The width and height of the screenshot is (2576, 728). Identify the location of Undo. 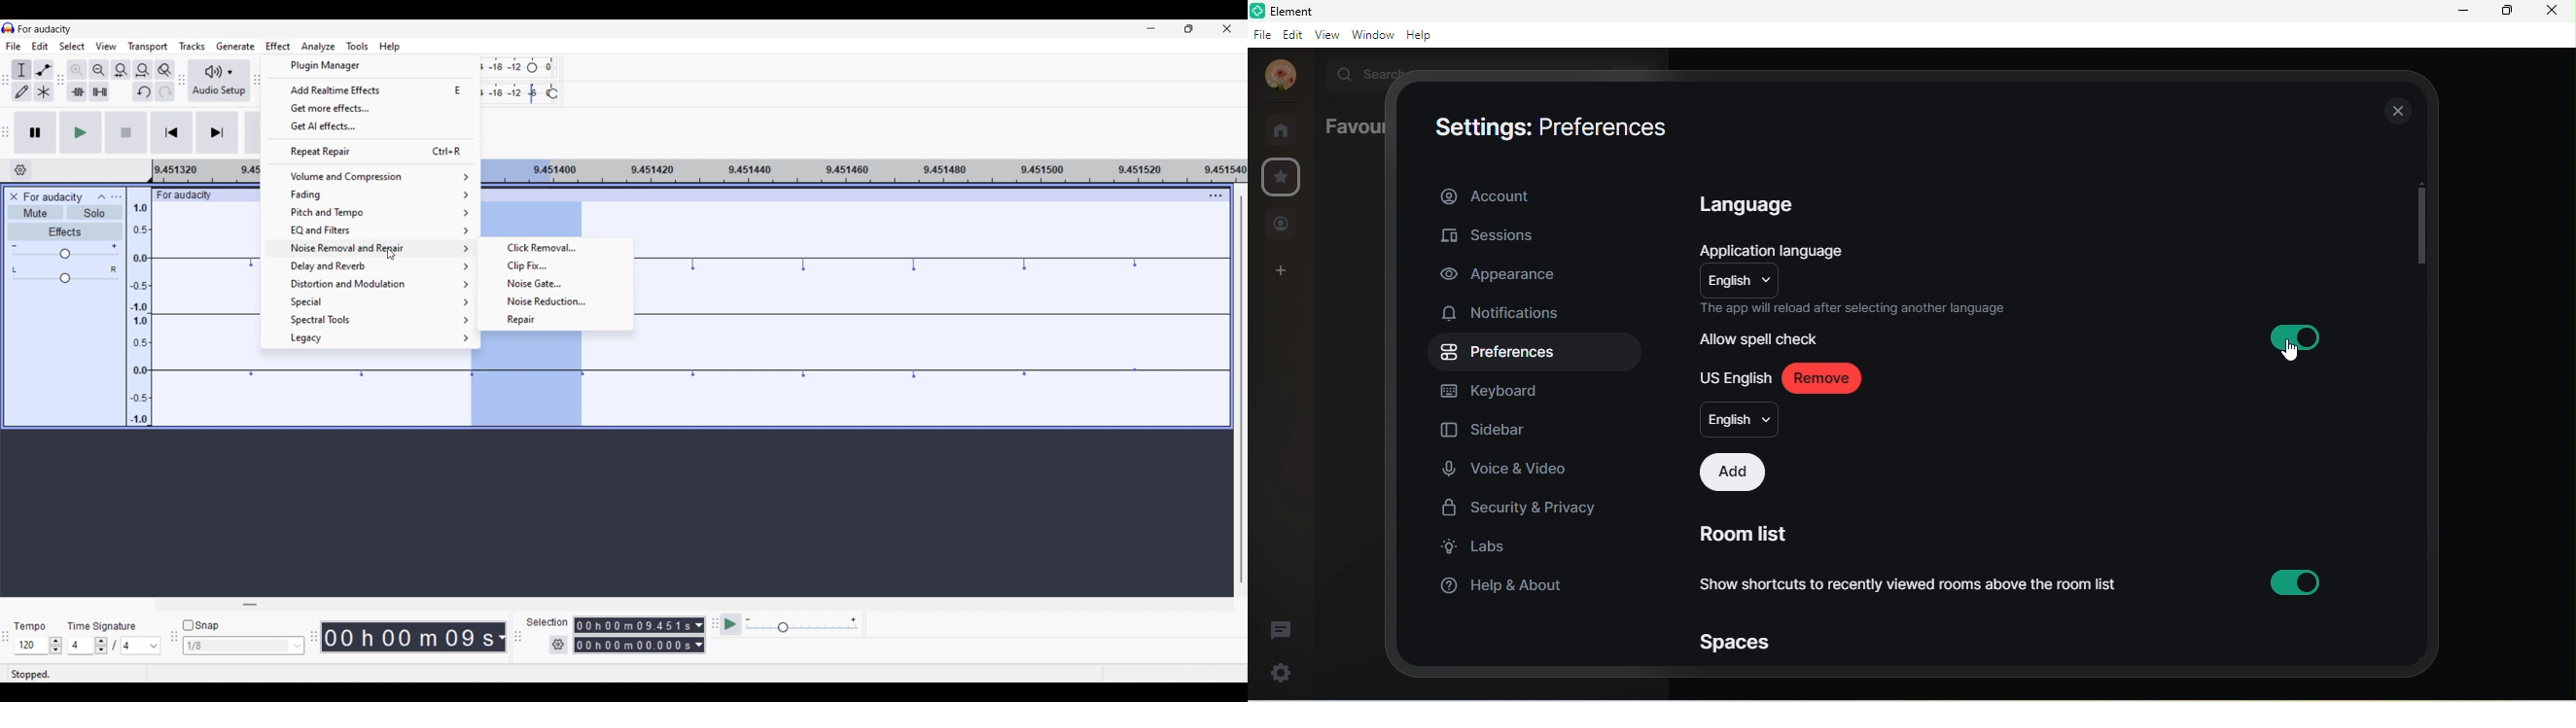
(143, 91).